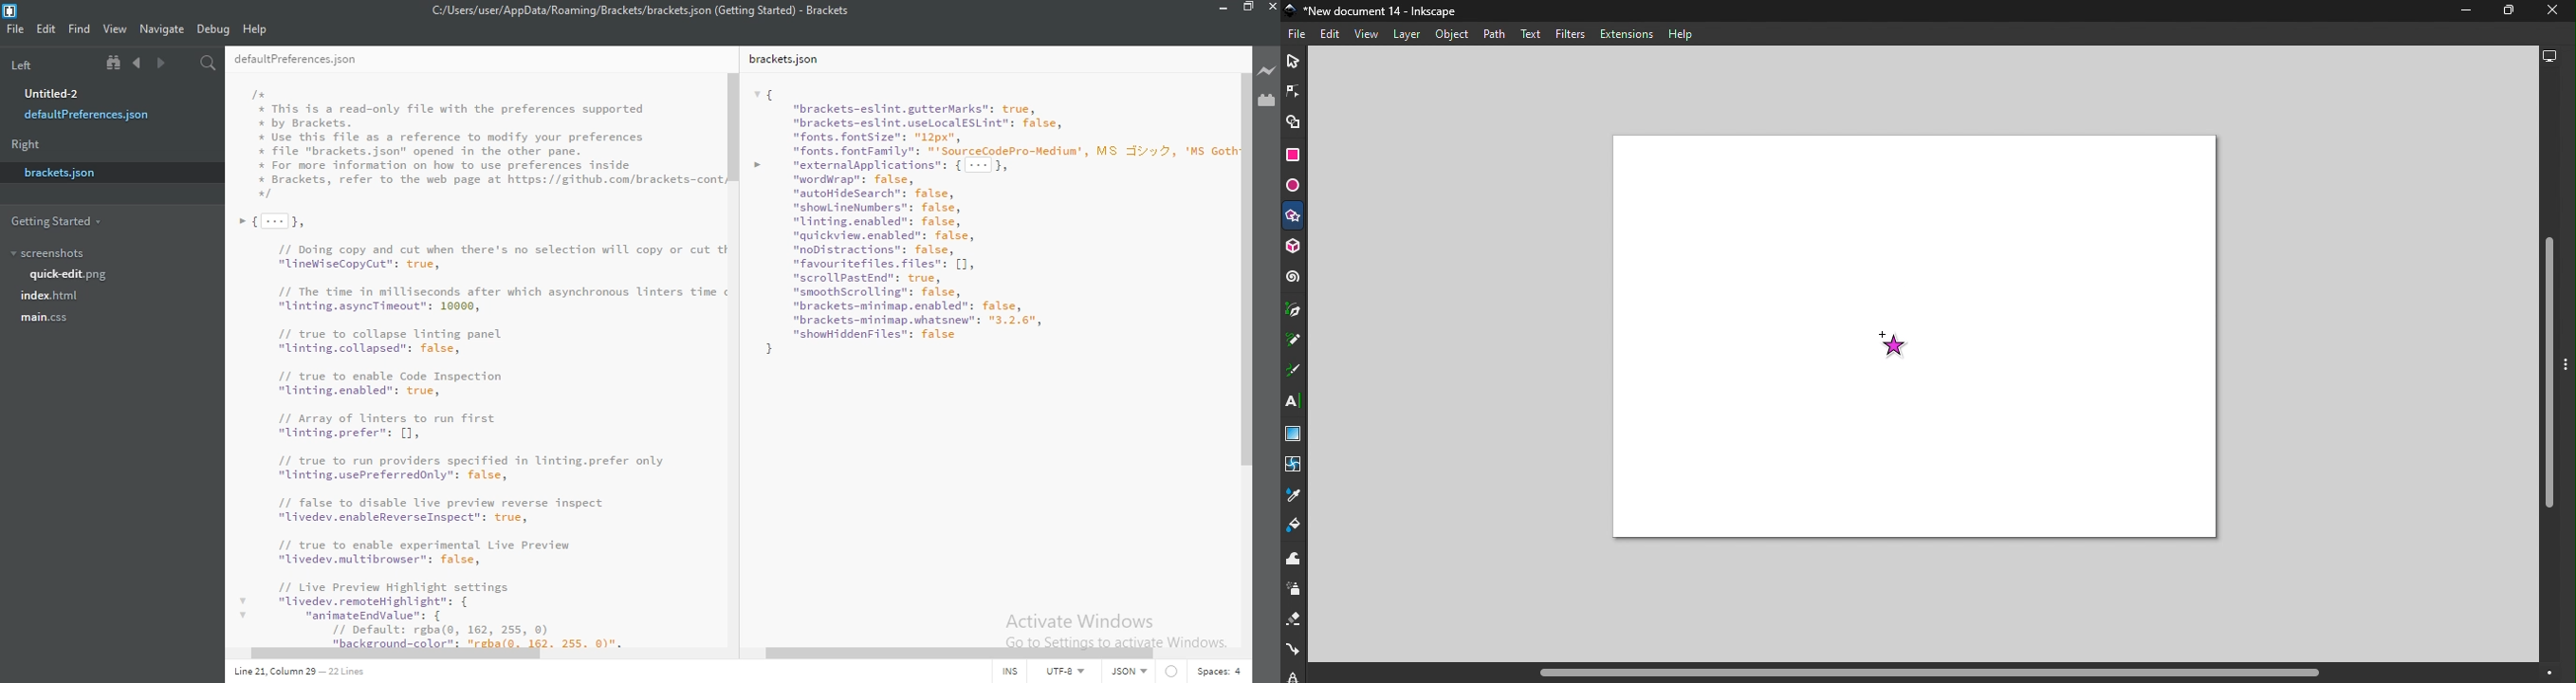  What do you see at coordinates (736, 125) in the screenshot?
I see `scroll bar` at bounding box center [736, 125].